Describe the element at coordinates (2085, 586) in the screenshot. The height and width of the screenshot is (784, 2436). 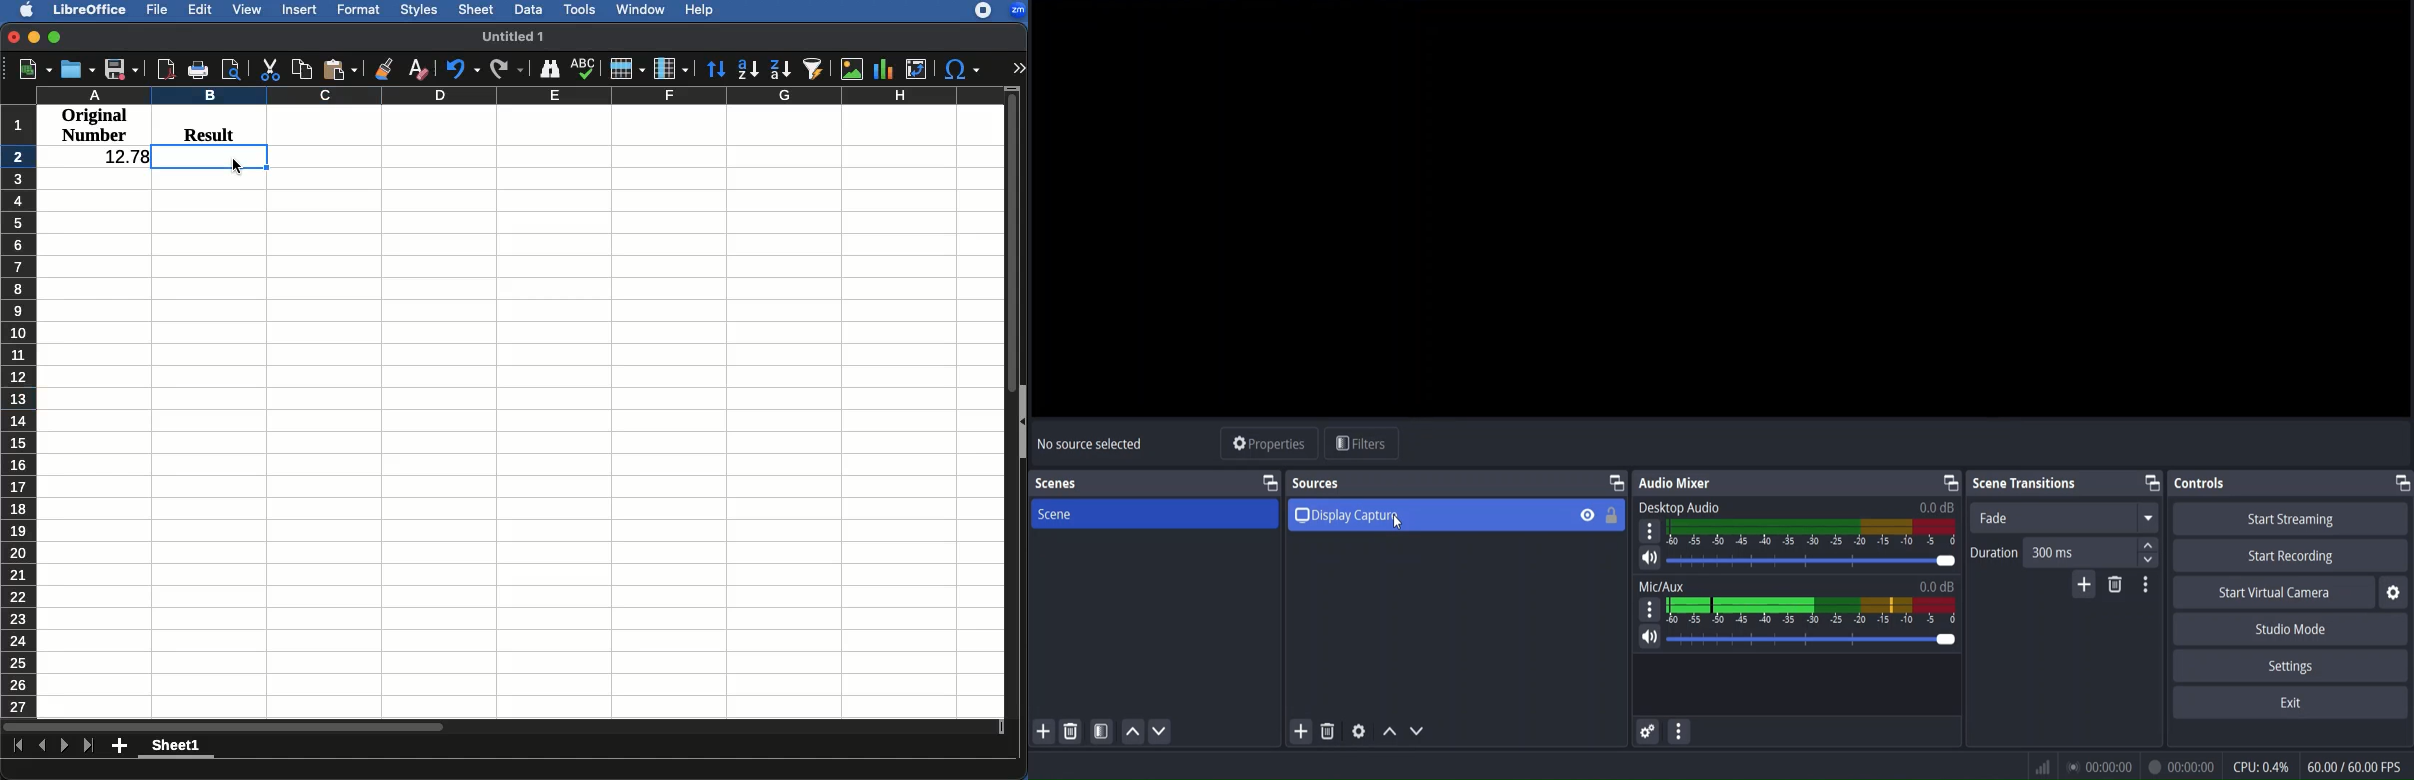
I see `add configurable transitions` at that location.